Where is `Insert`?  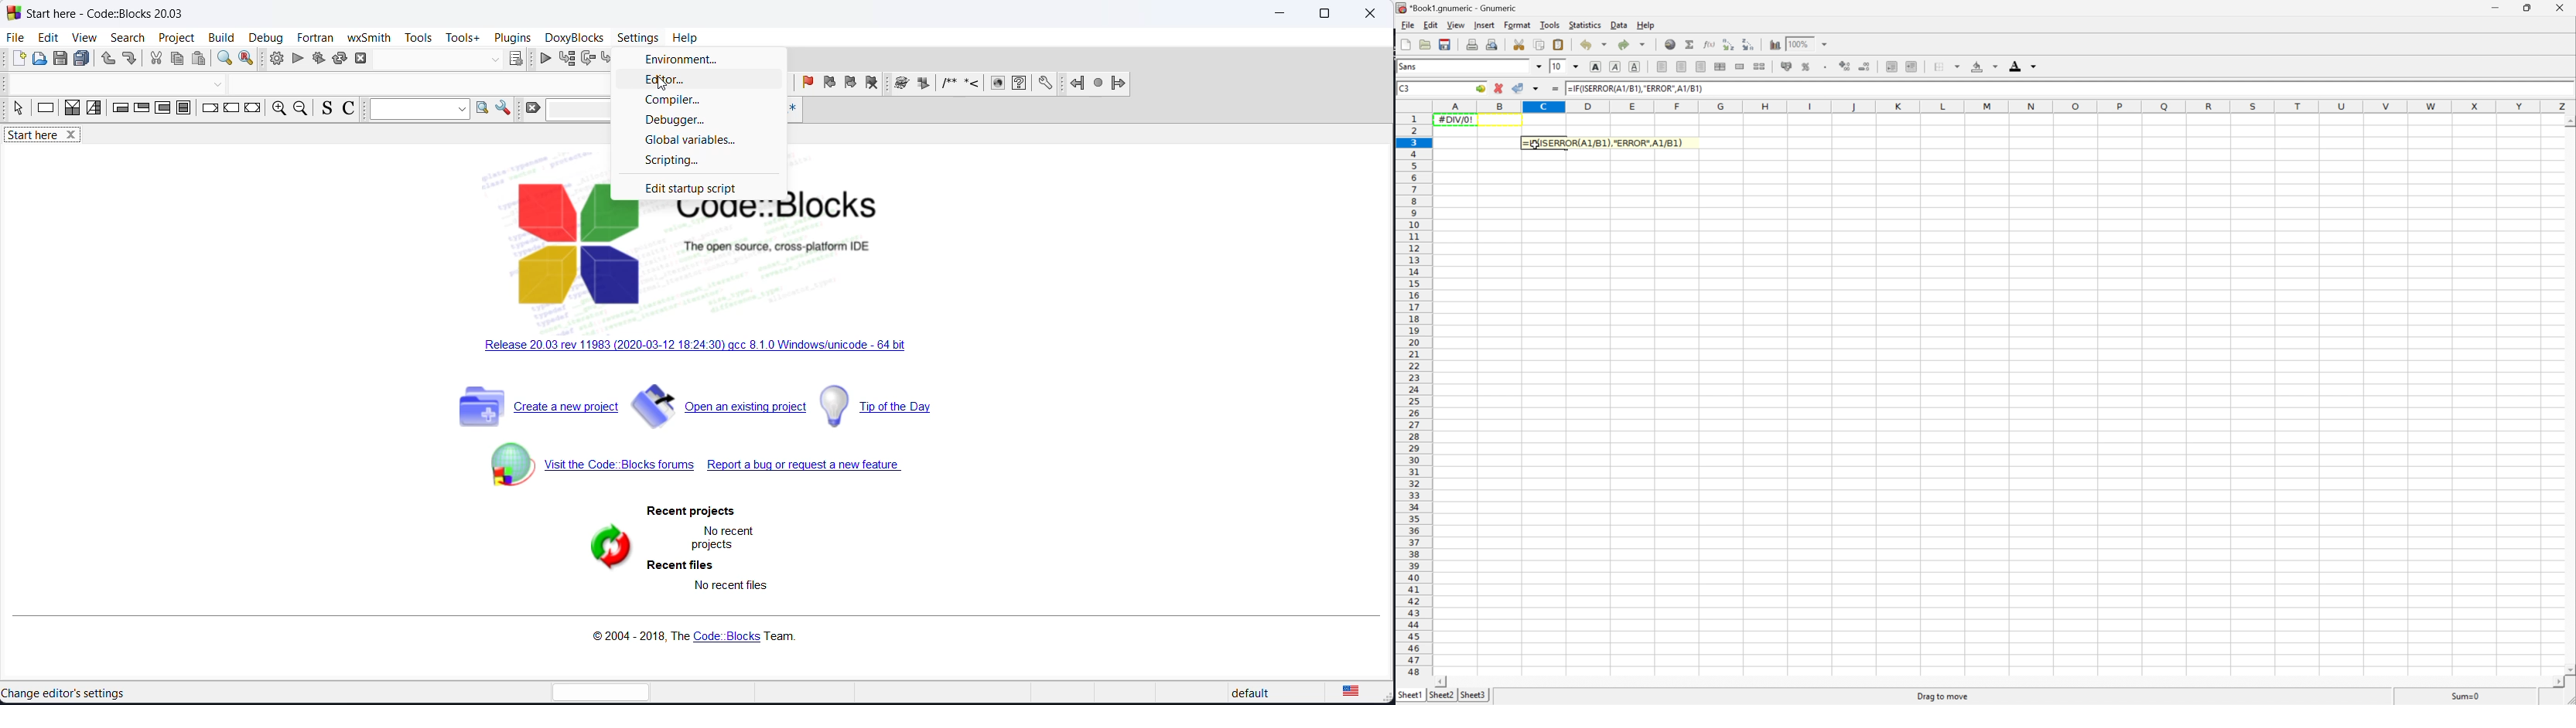
Insert is located at coordinates (1486, 24).